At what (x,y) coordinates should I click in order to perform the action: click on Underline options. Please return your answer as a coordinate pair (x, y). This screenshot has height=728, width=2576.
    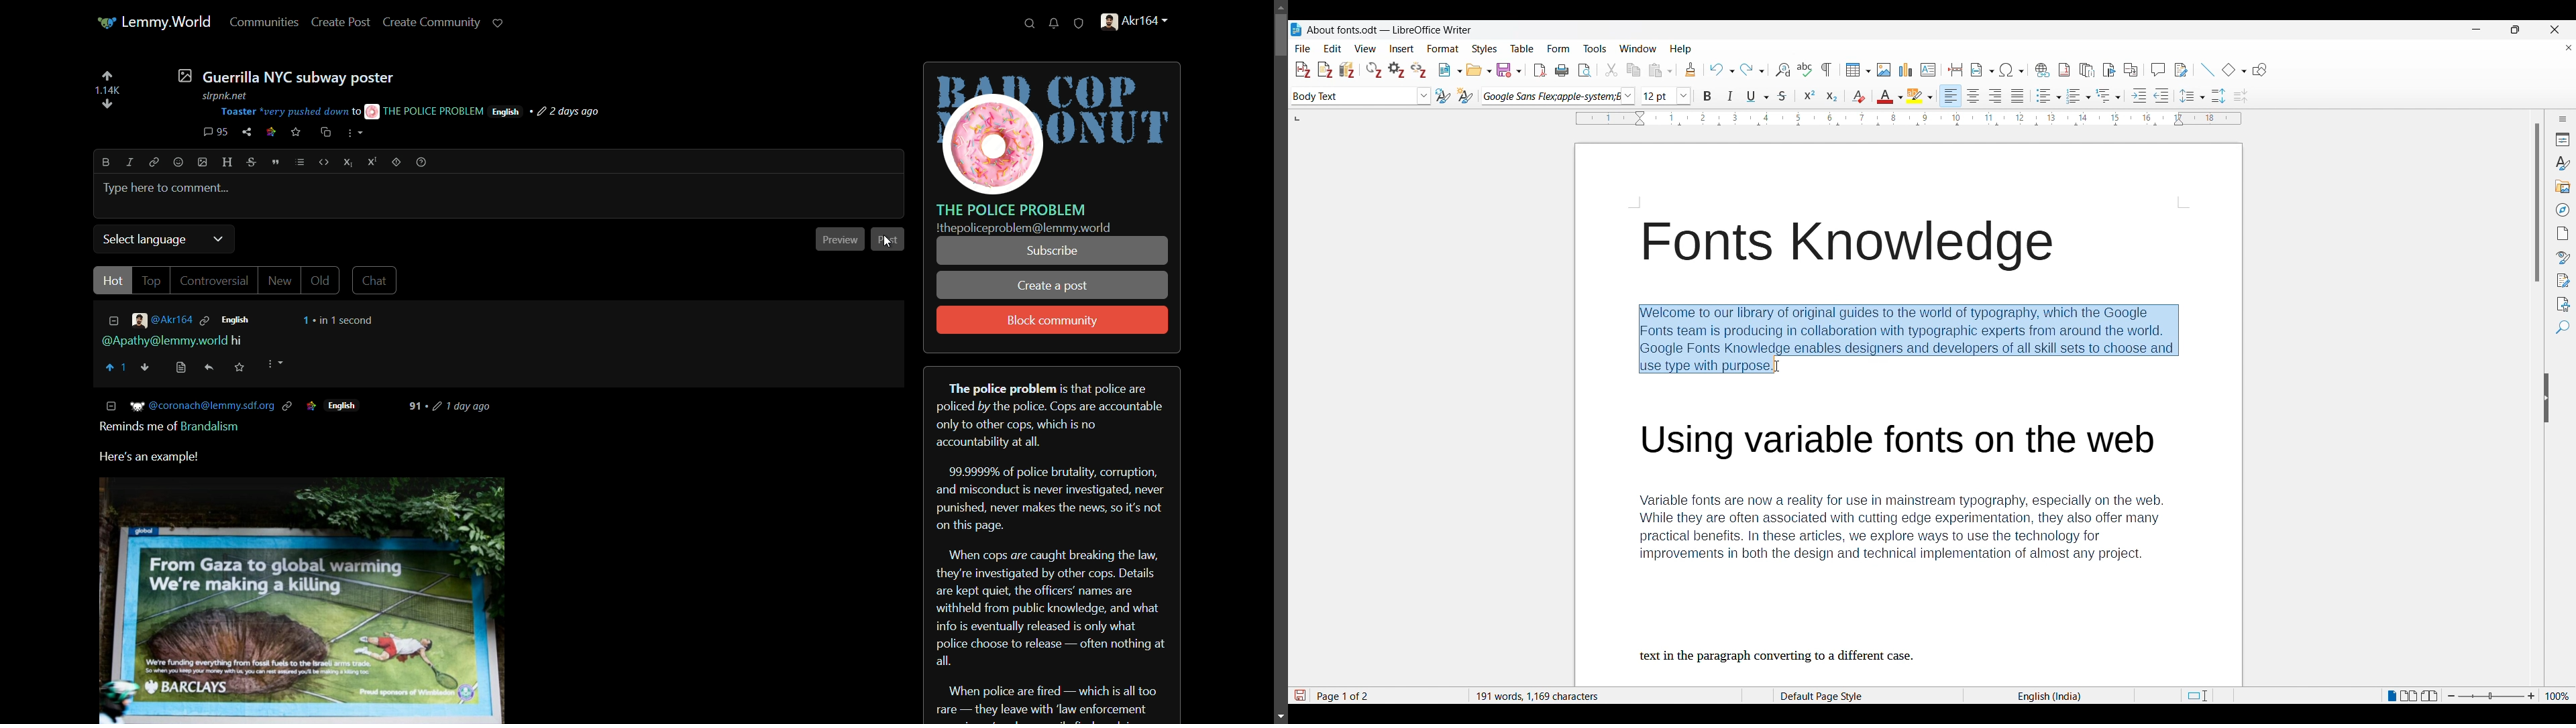
    Looking at the image, I should click on (1758, 97).